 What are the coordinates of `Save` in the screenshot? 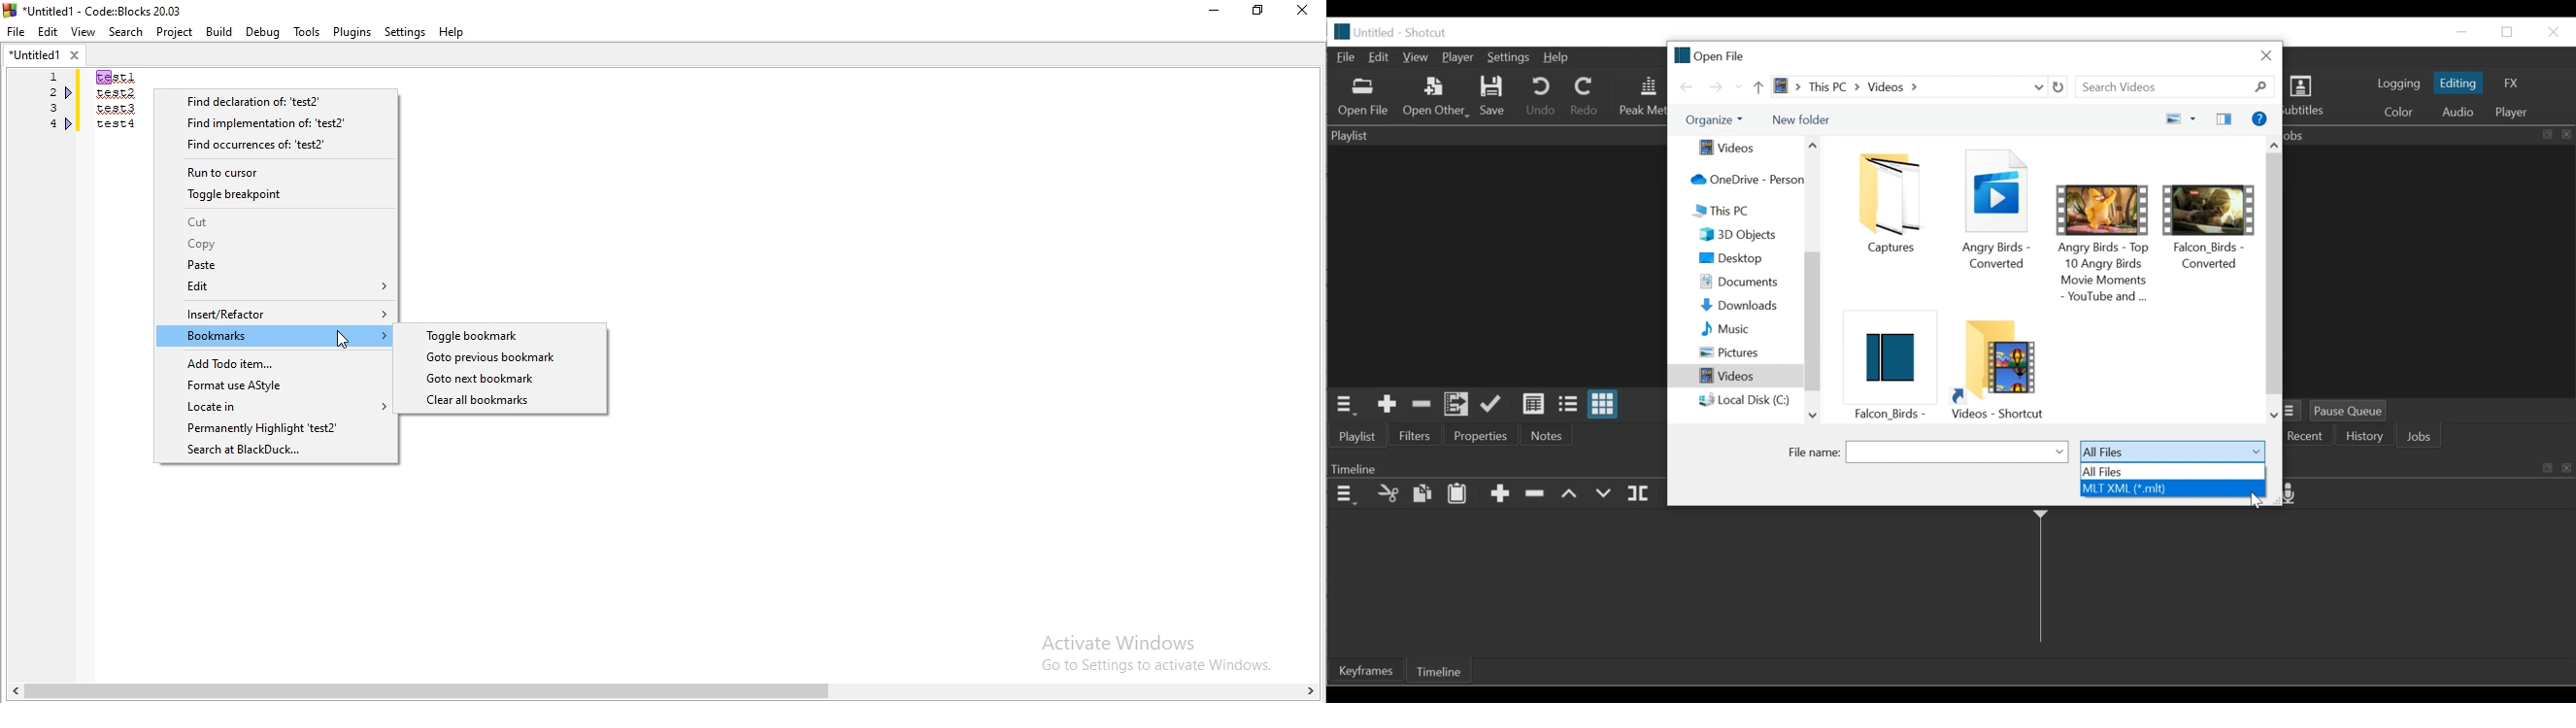 It's located at (1491, 98).